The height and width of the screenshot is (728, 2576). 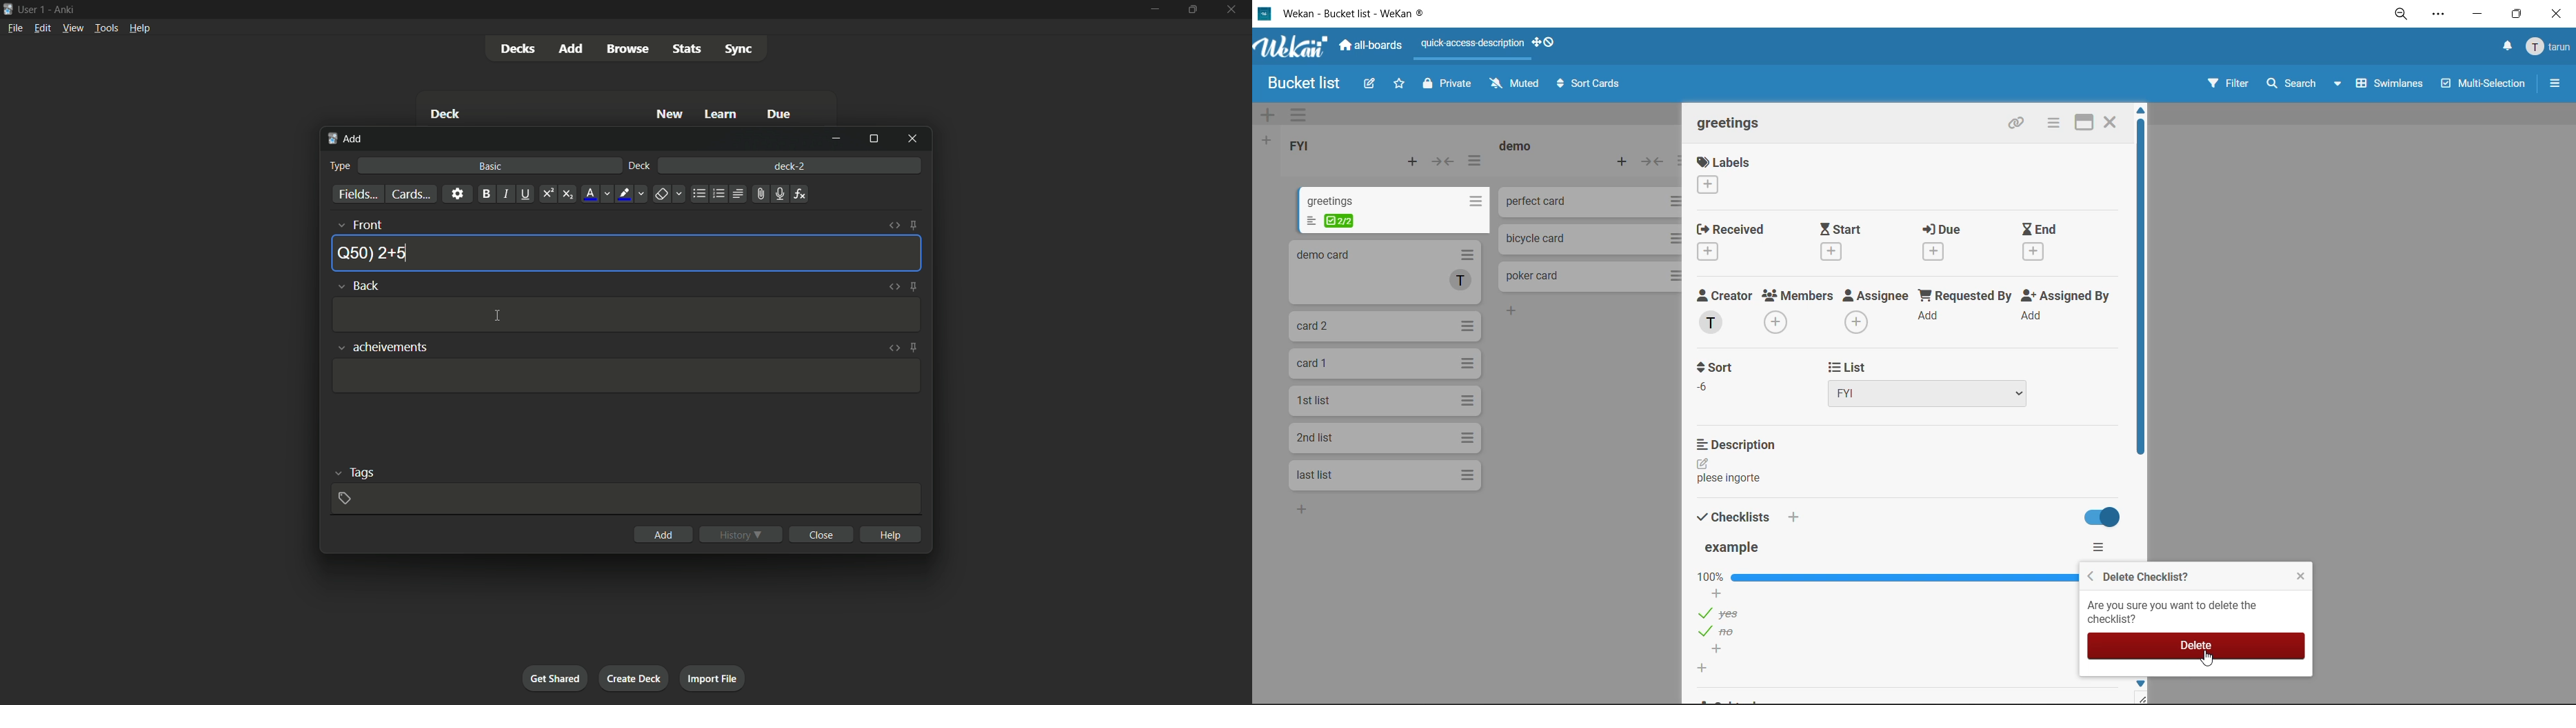 I want to click on attach, so click(x=760, y=195).